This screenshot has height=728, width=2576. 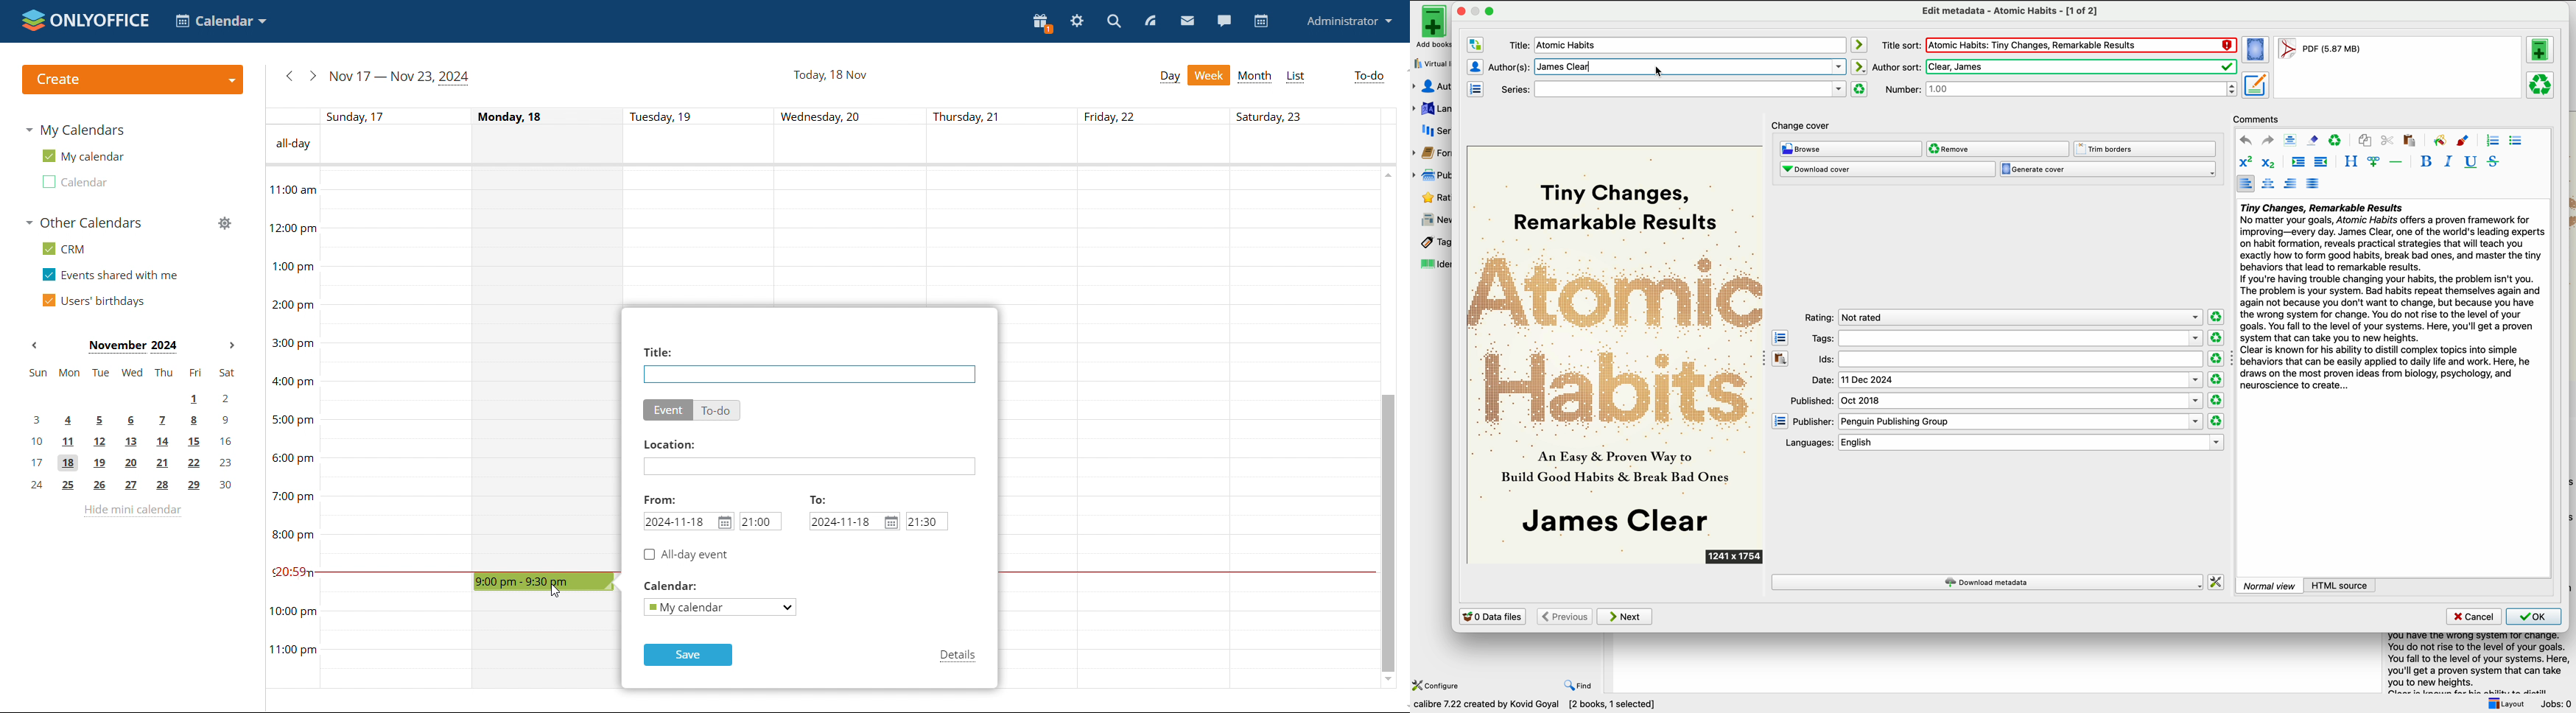 What do you see at coordinates (2002, 317) in the screenshot?
I see `rating` at bounding box center [2002, 317].